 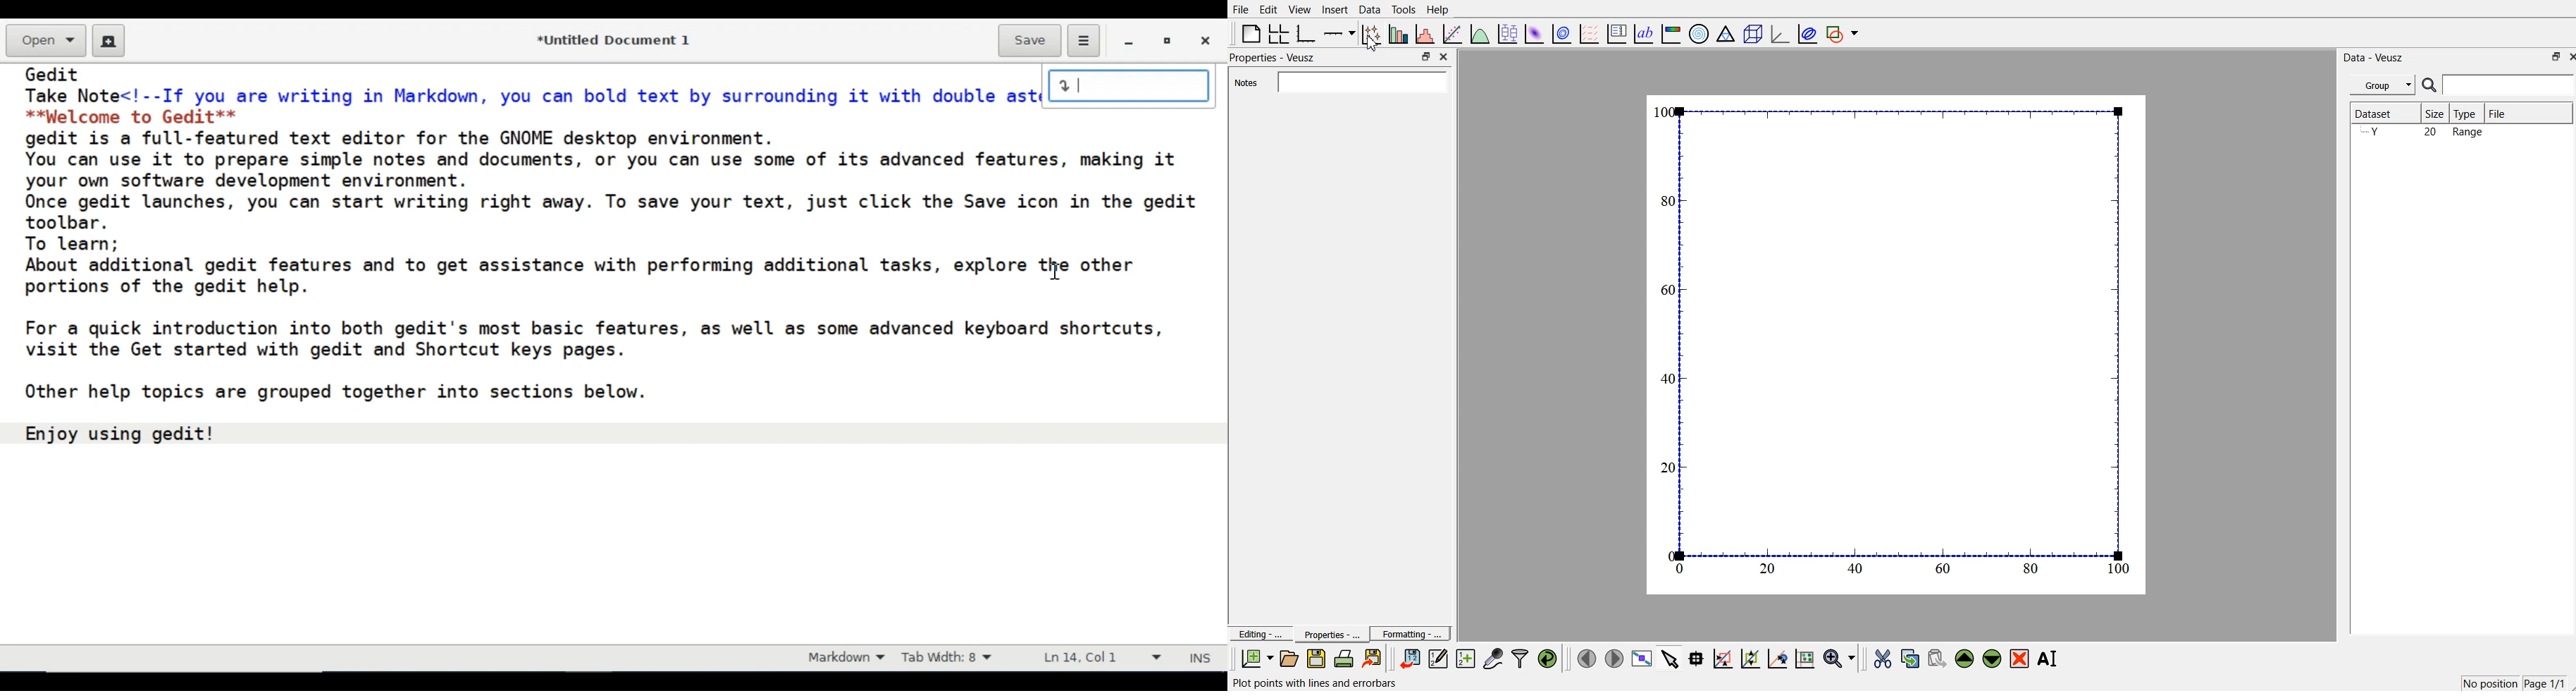 What do you see at coordinates (1700, 32) in the screenshot?
I see `polar graph` at bounding box center [1700, 32].